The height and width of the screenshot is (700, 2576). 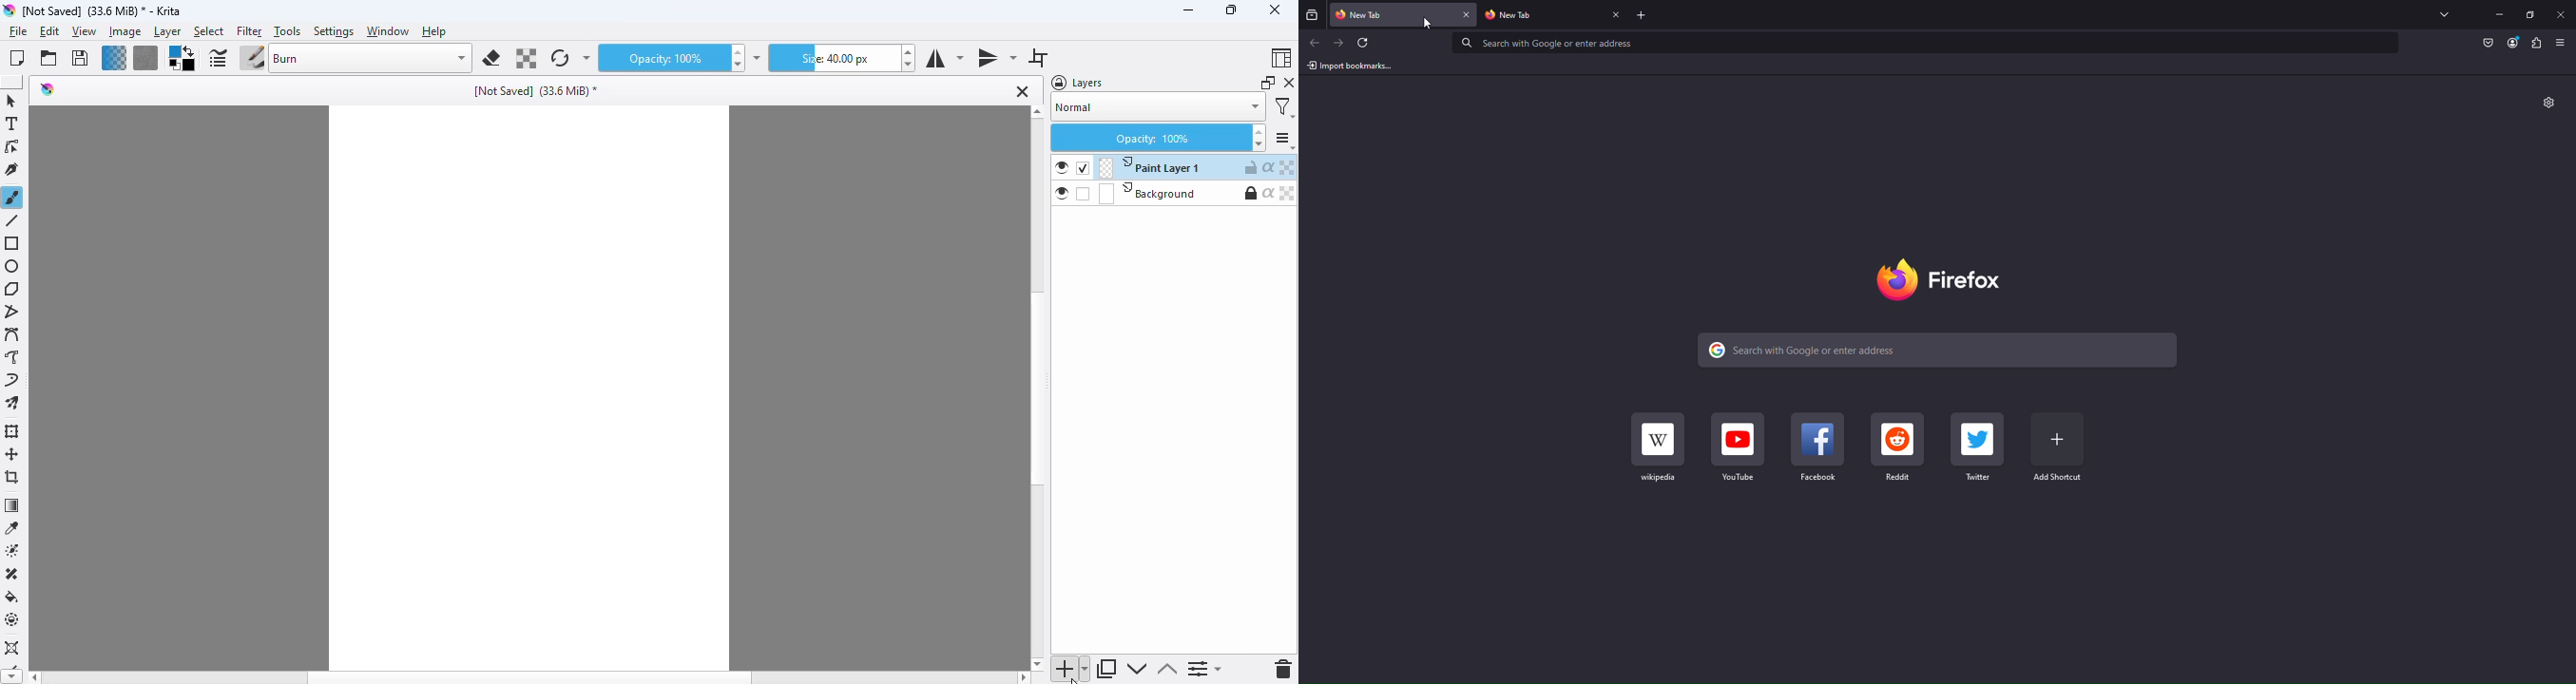 I want to click on vertical scroll bar, so click(x=1038, y=390).